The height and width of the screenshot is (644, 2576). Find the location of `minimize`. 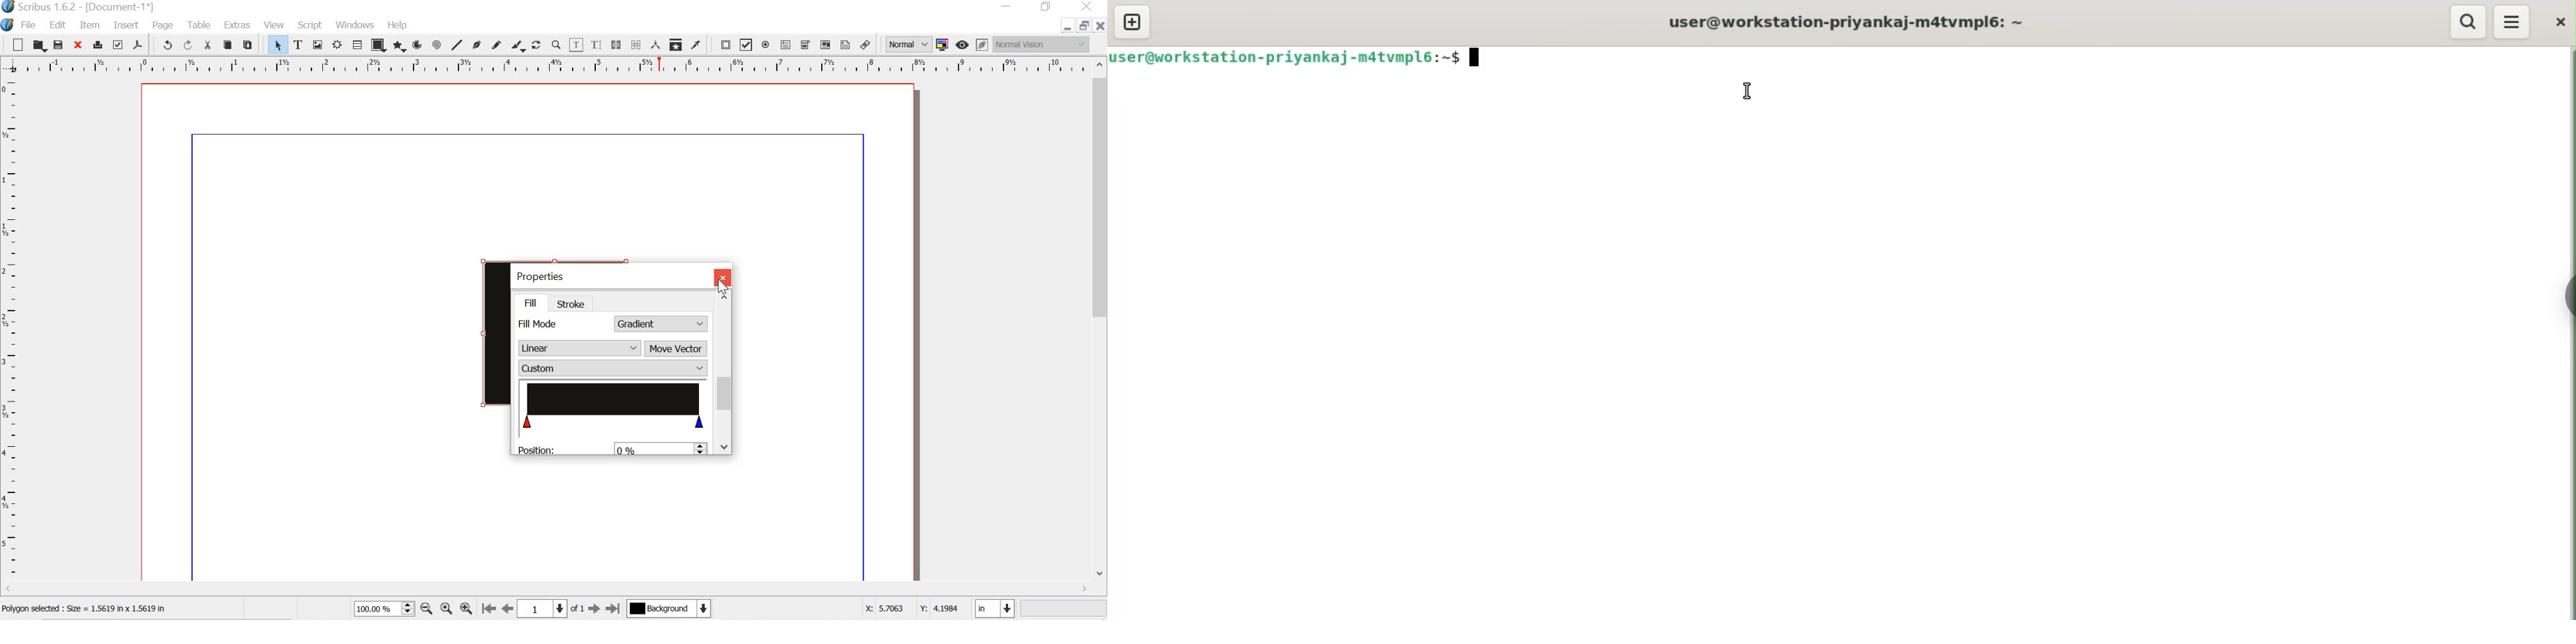

minimize is located at coordinates (1066, 28).